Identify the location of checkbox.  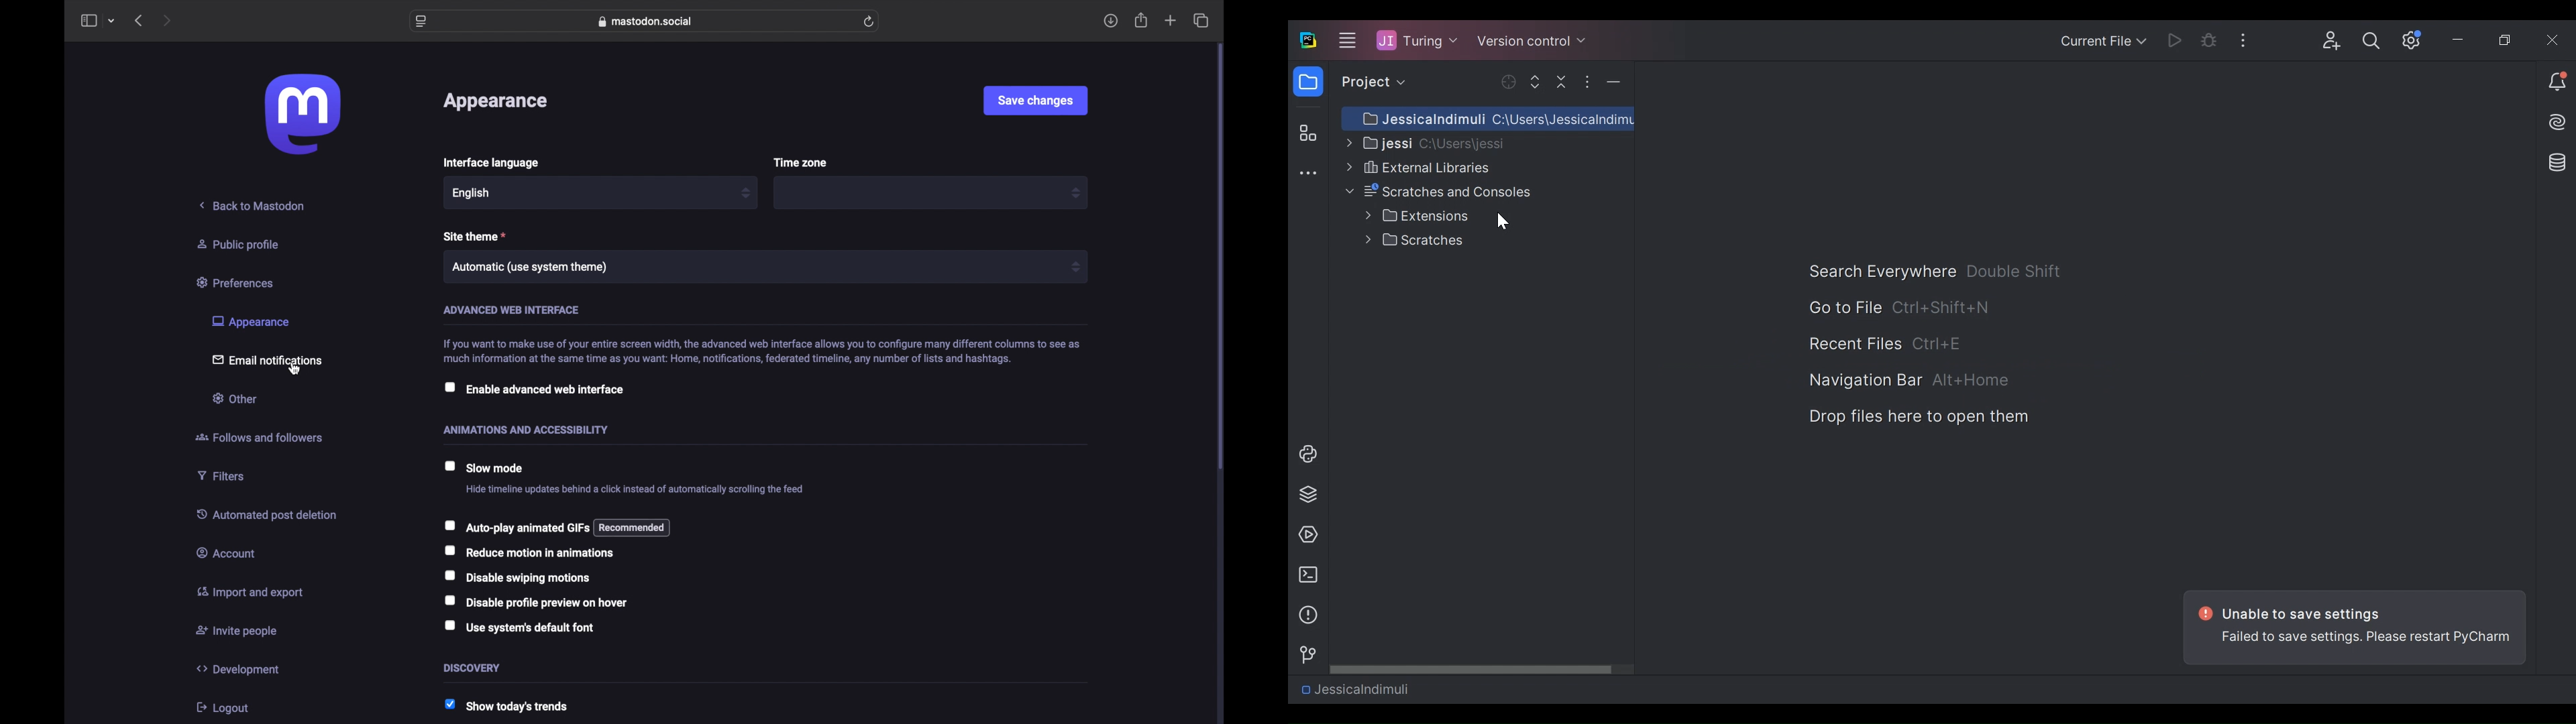
(517, 578).